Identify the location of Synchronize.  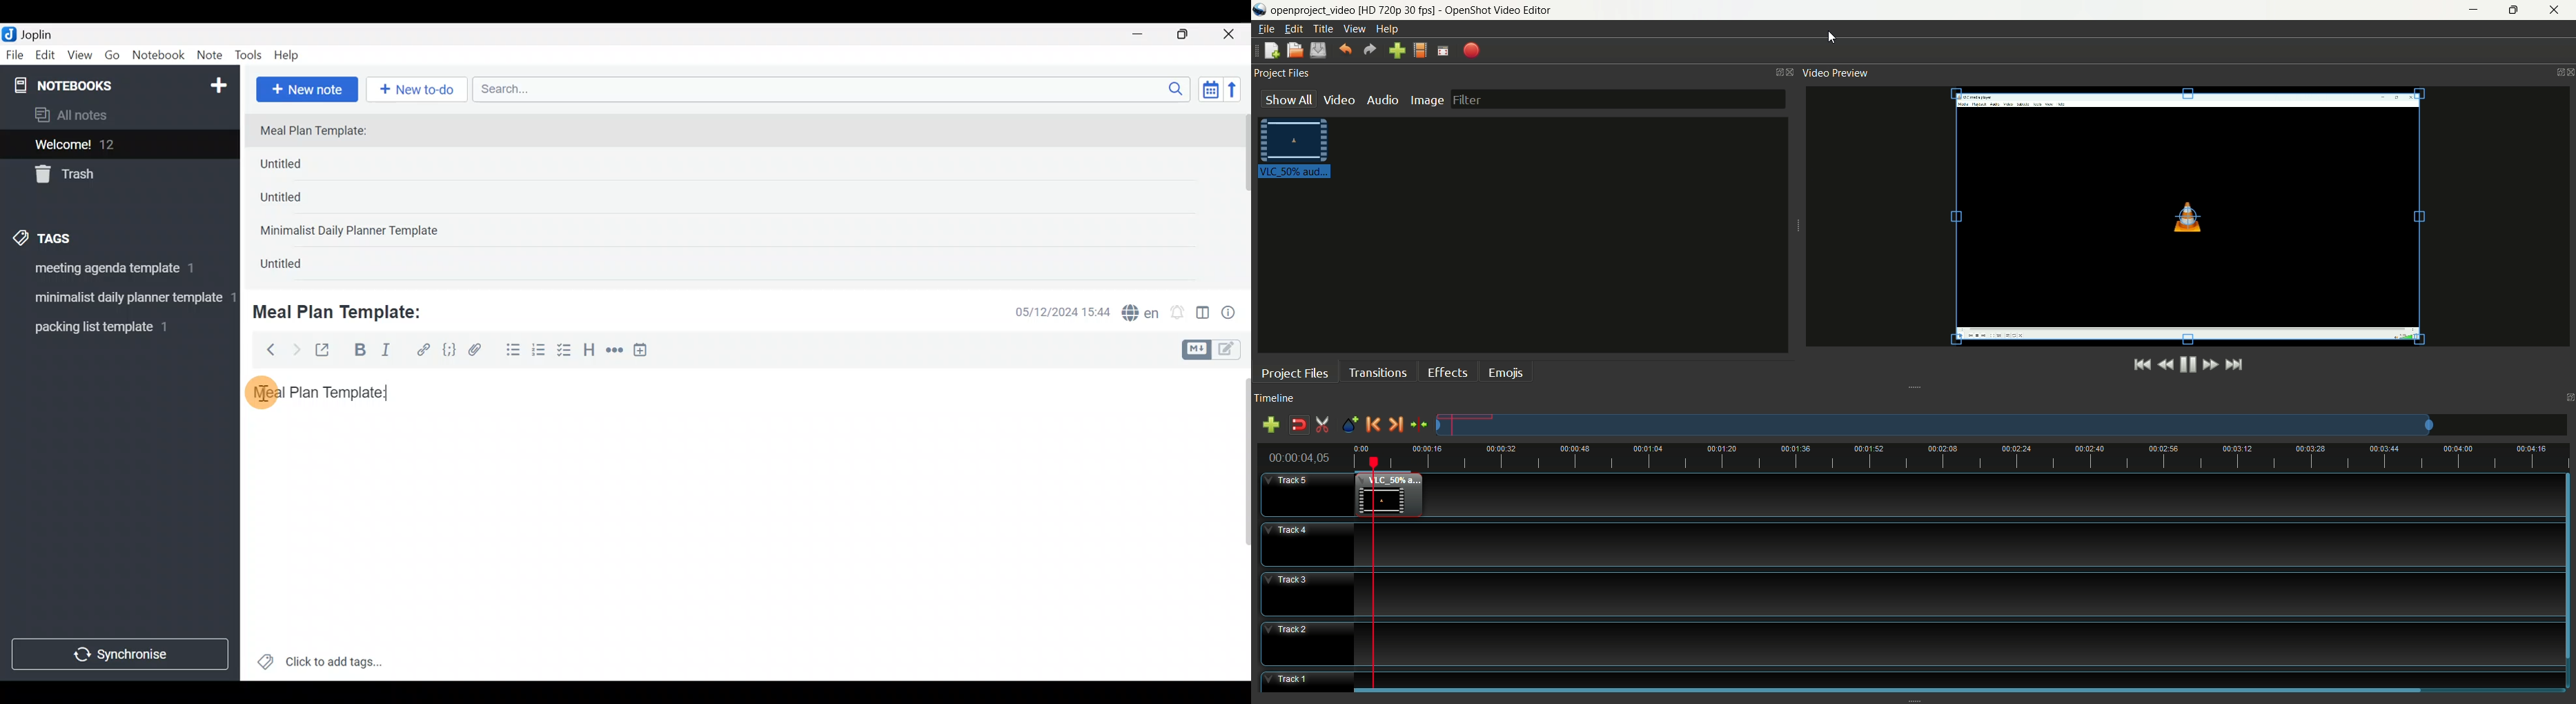
(122, 654).